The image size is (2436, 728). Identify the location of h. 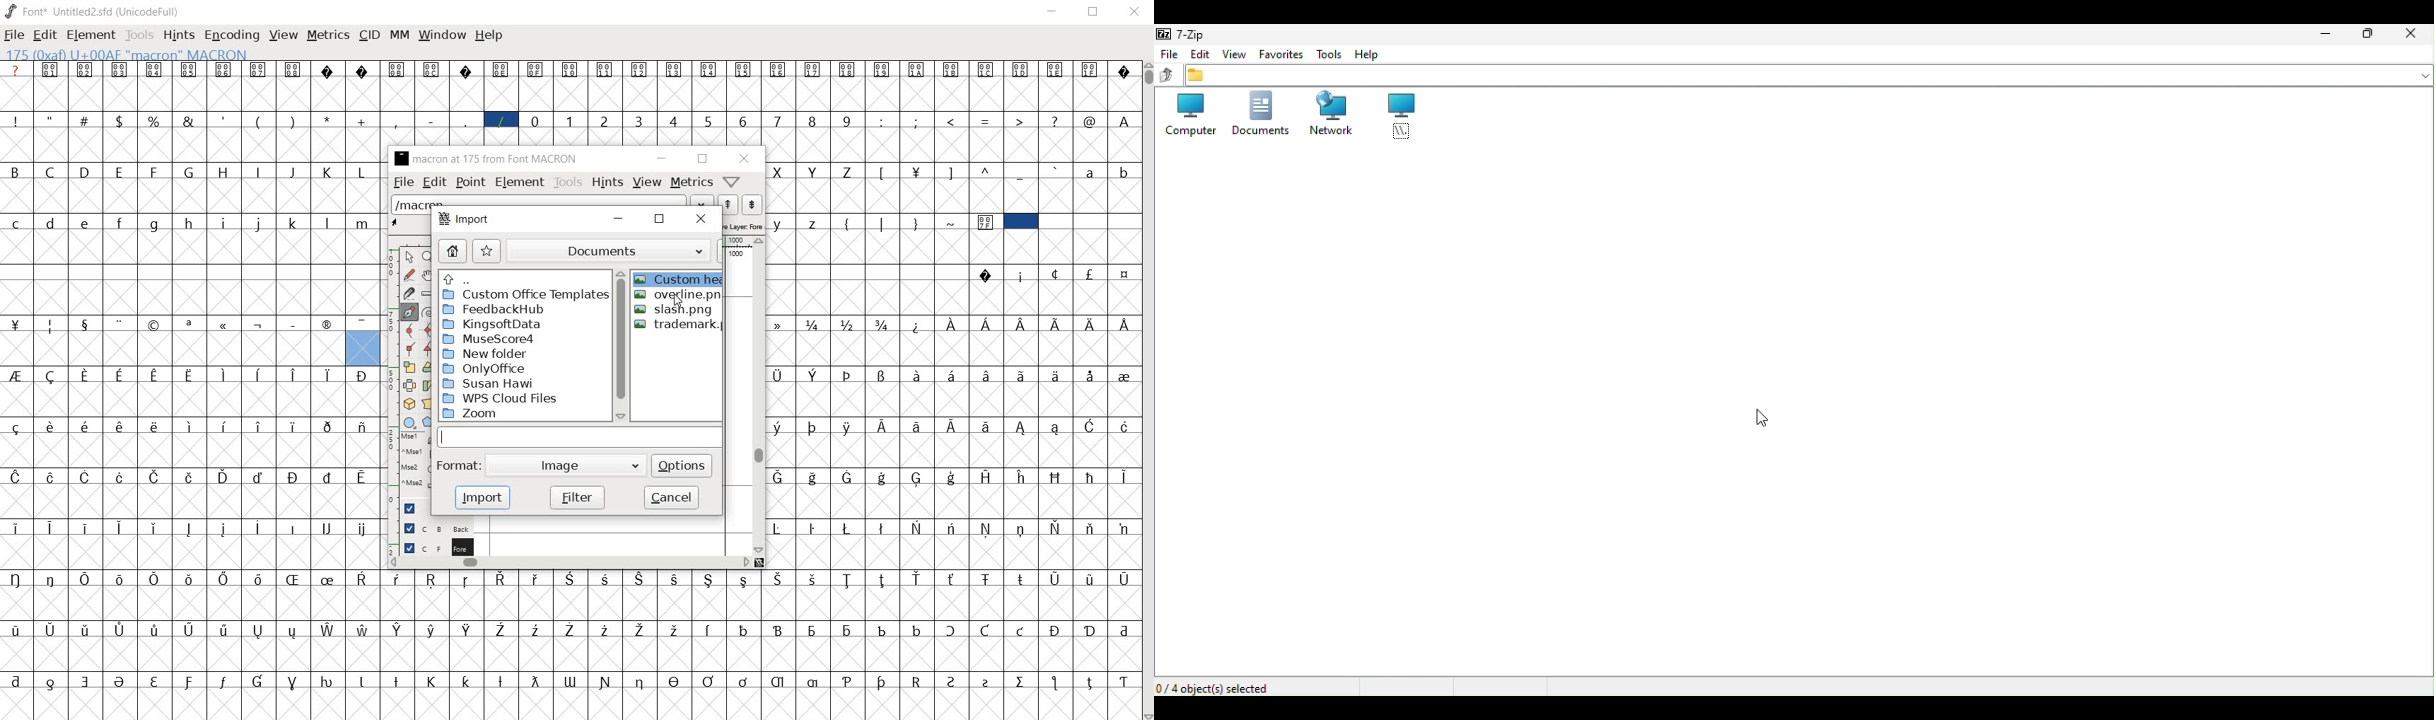
(190, 222).